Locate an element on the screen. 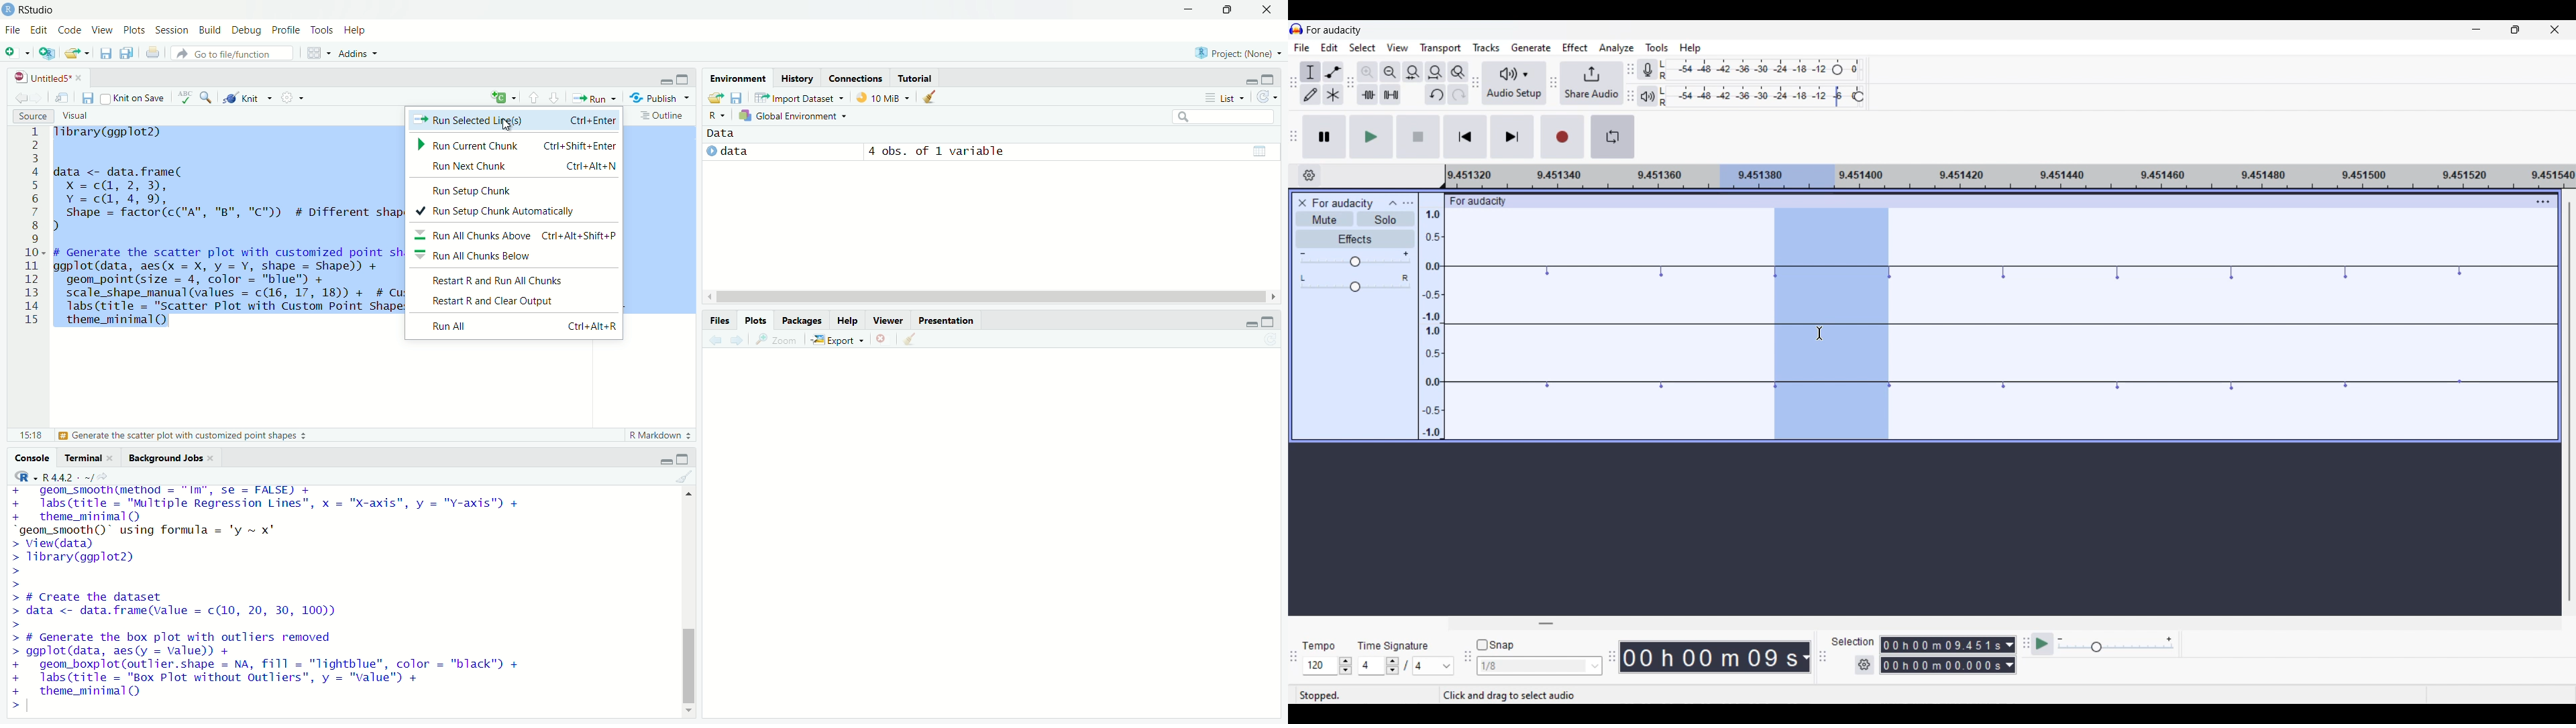 This screenshot has height=728, width=2576. Run Selected Line(s) Ctrl+Enter is located at coordinates (514, 121).